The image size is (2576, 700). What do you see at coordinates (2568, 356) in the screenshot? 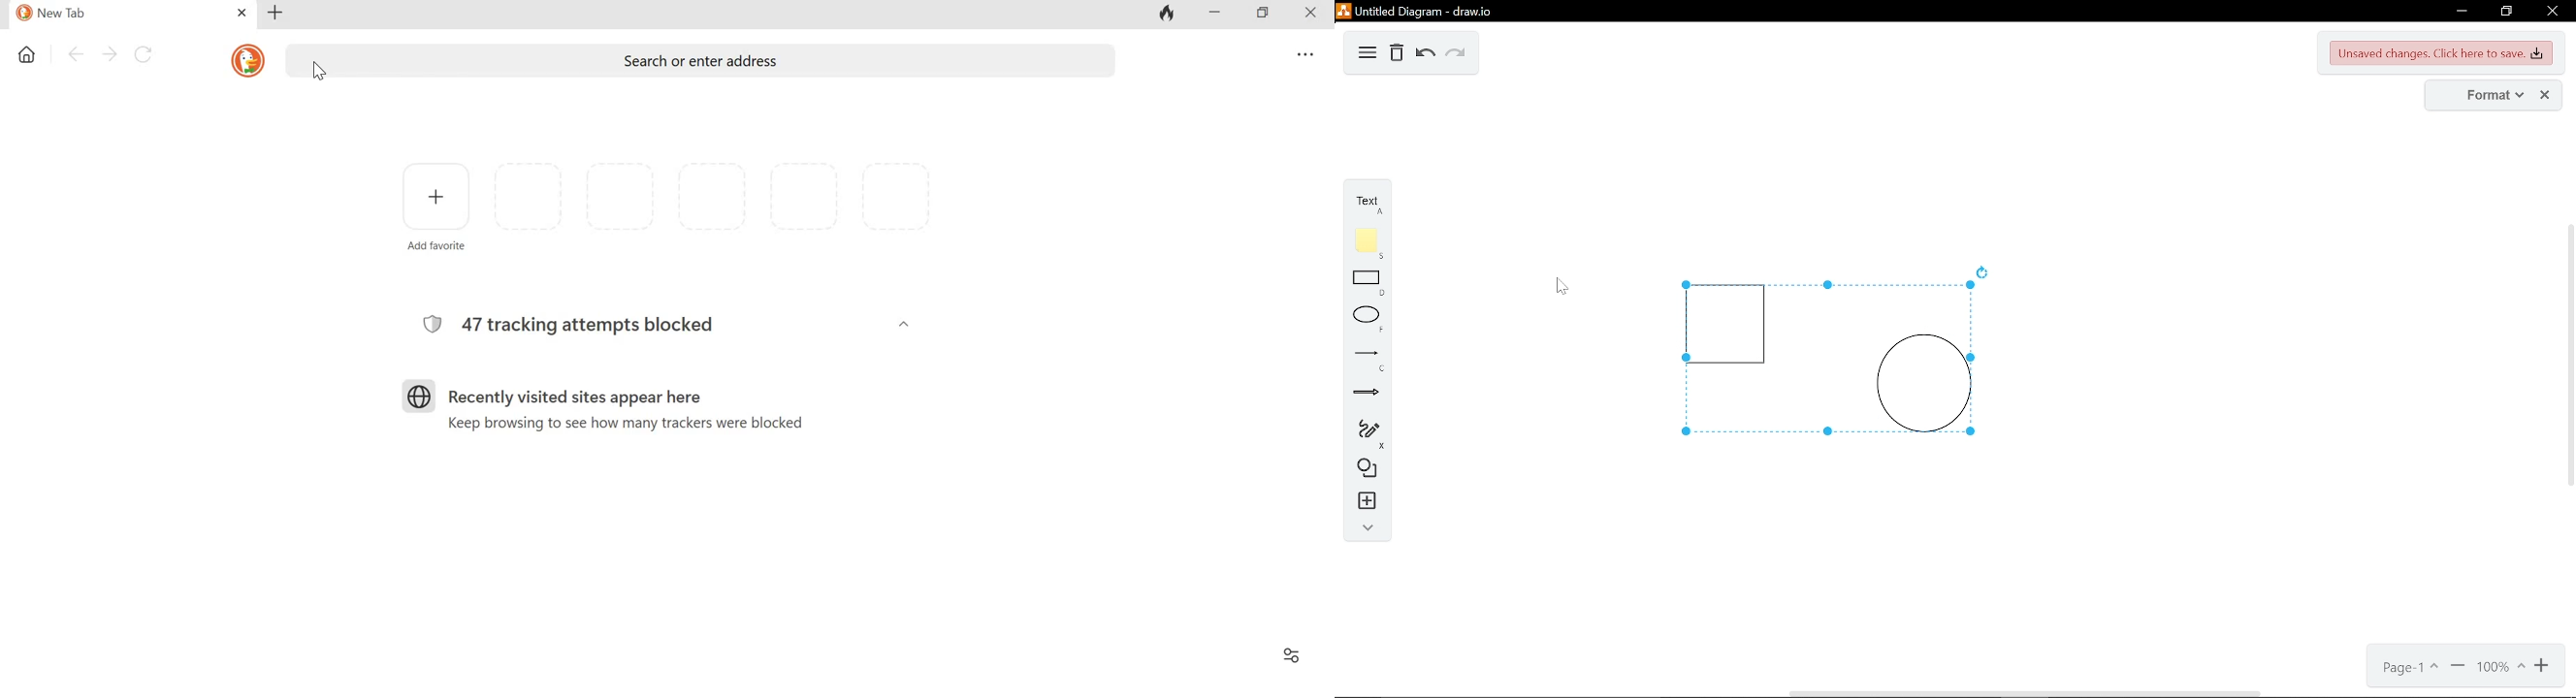
I see `vertical scrollbar` at bounding box center [2568, 356].